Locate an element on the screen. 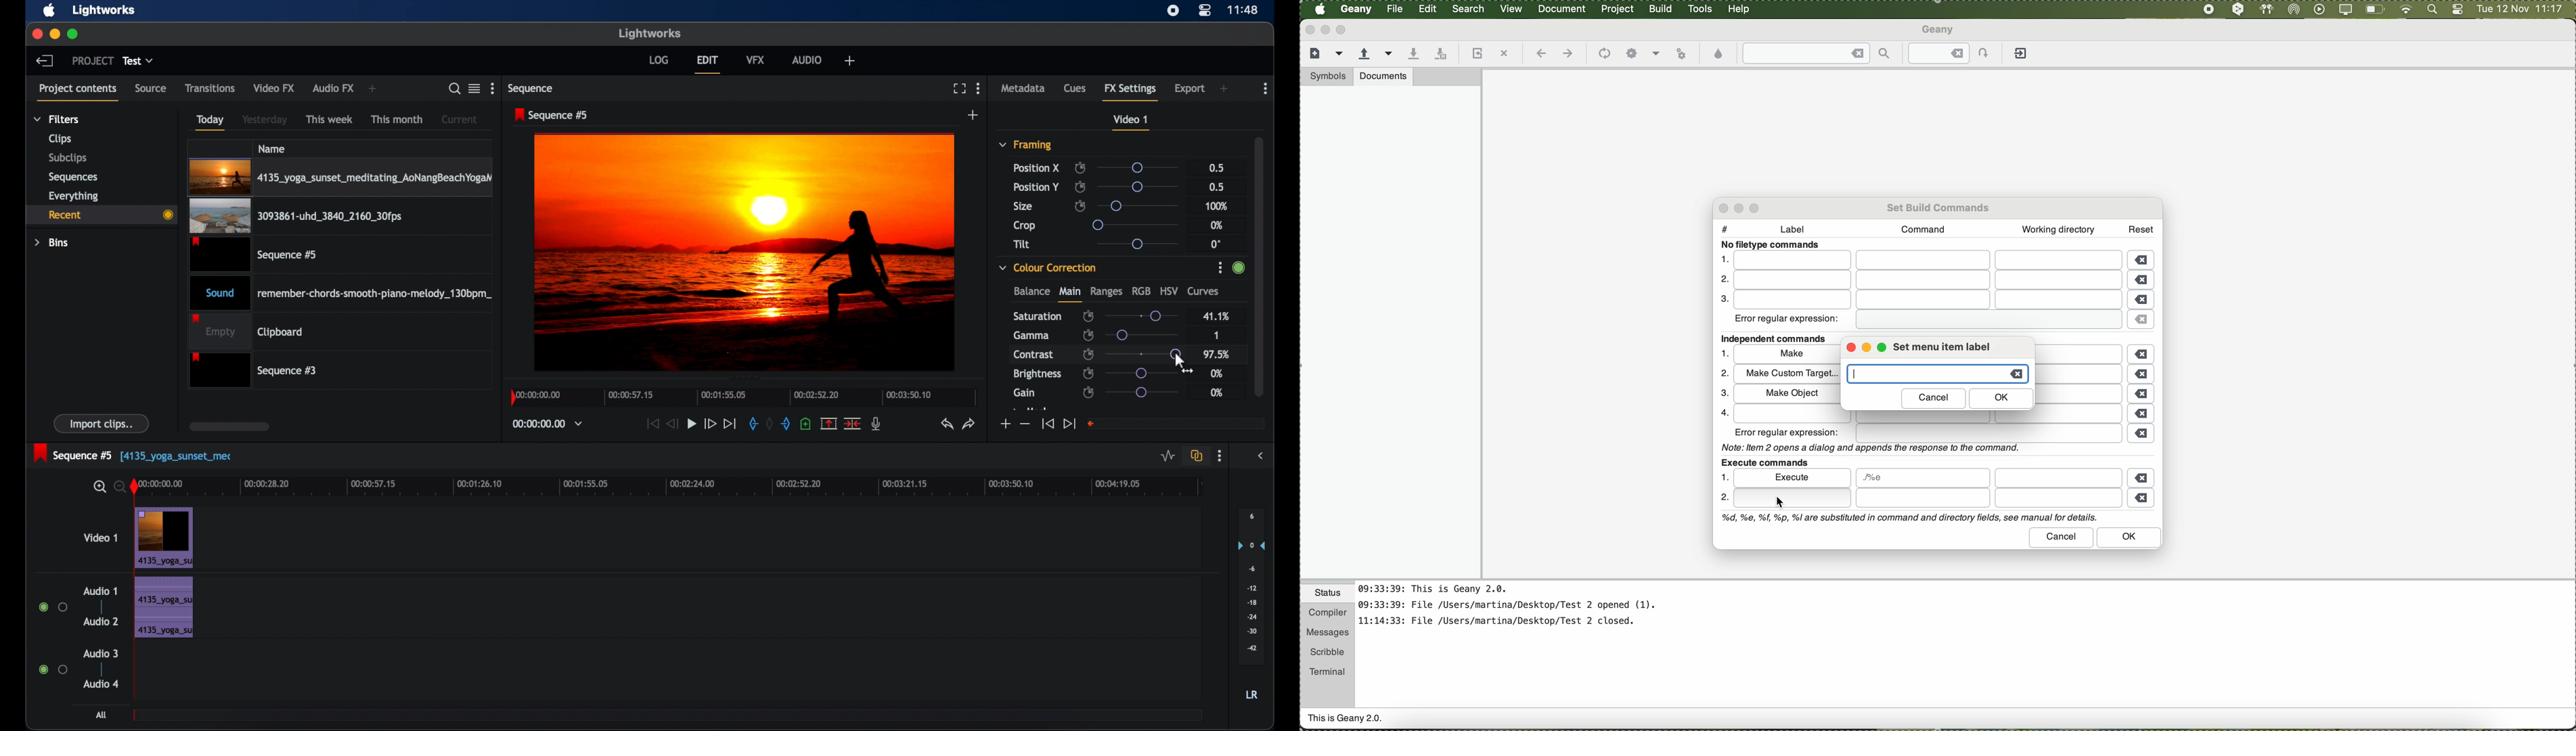 The image size is (2576, 756). video clip is located at coordinates (255, 254).